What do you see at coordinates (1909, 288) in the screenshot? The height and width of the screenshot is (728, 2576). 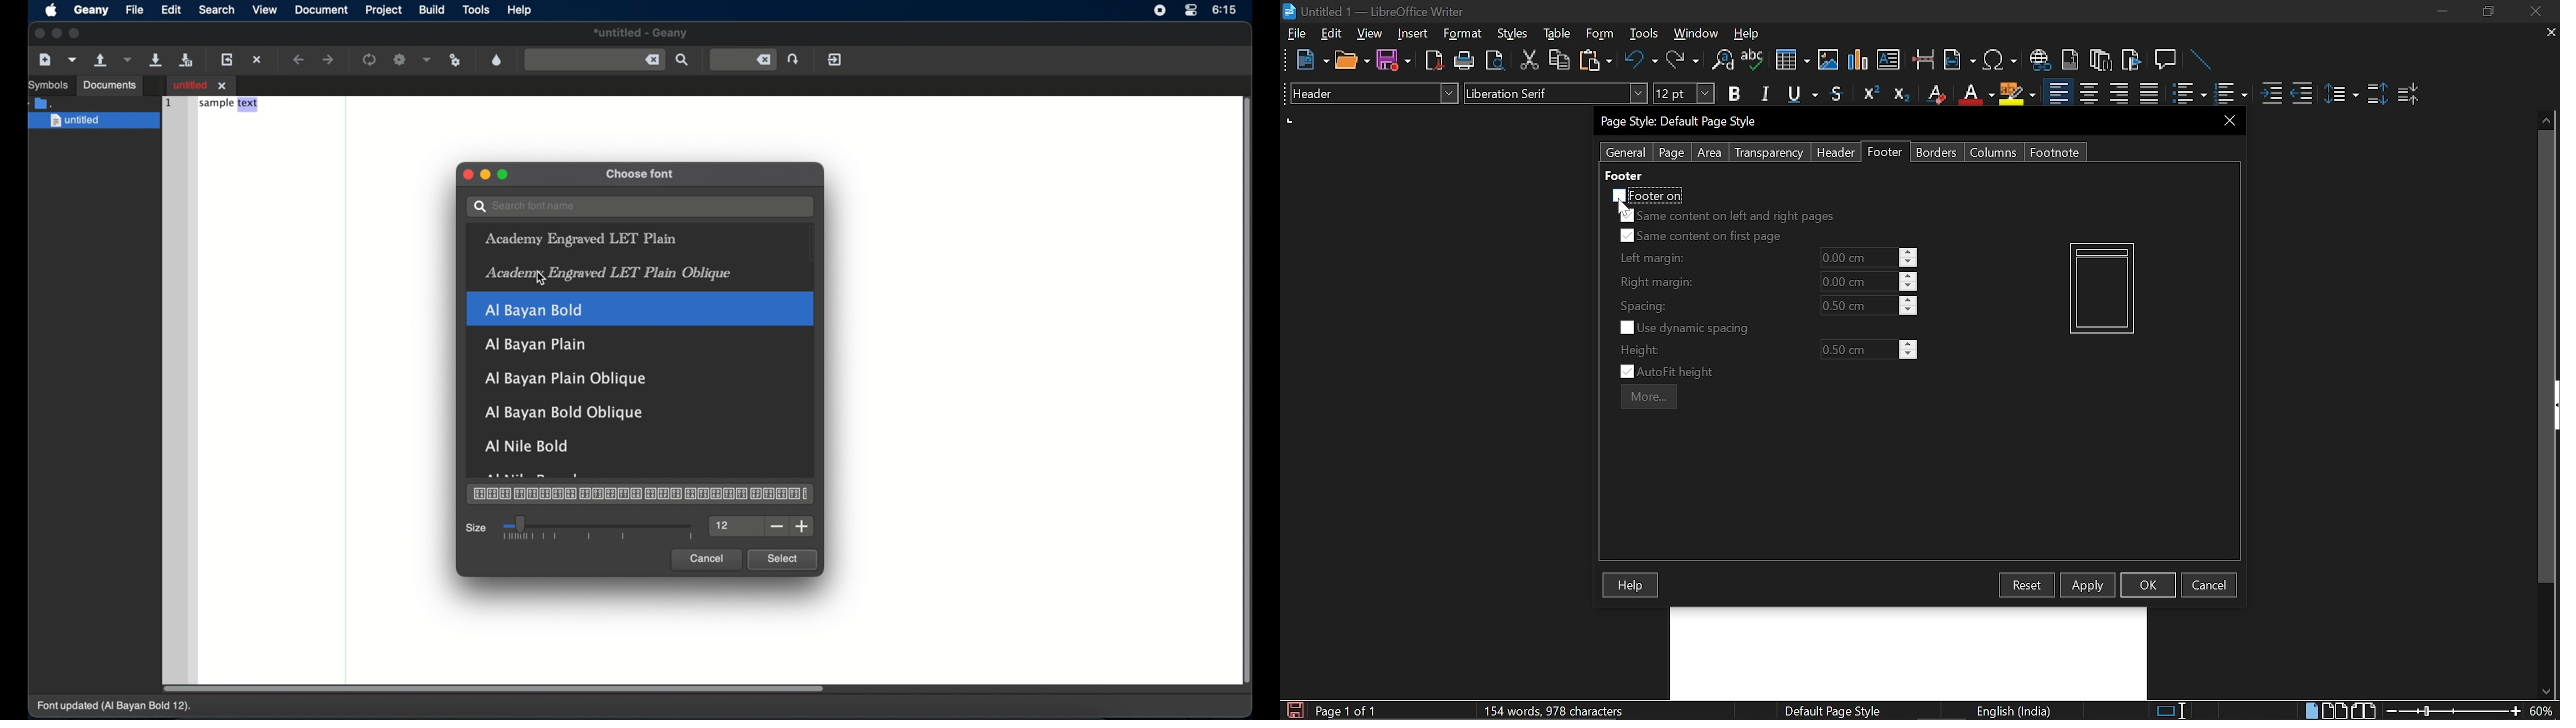 I see `decrease right margin` at bounding box center [1909, 288].